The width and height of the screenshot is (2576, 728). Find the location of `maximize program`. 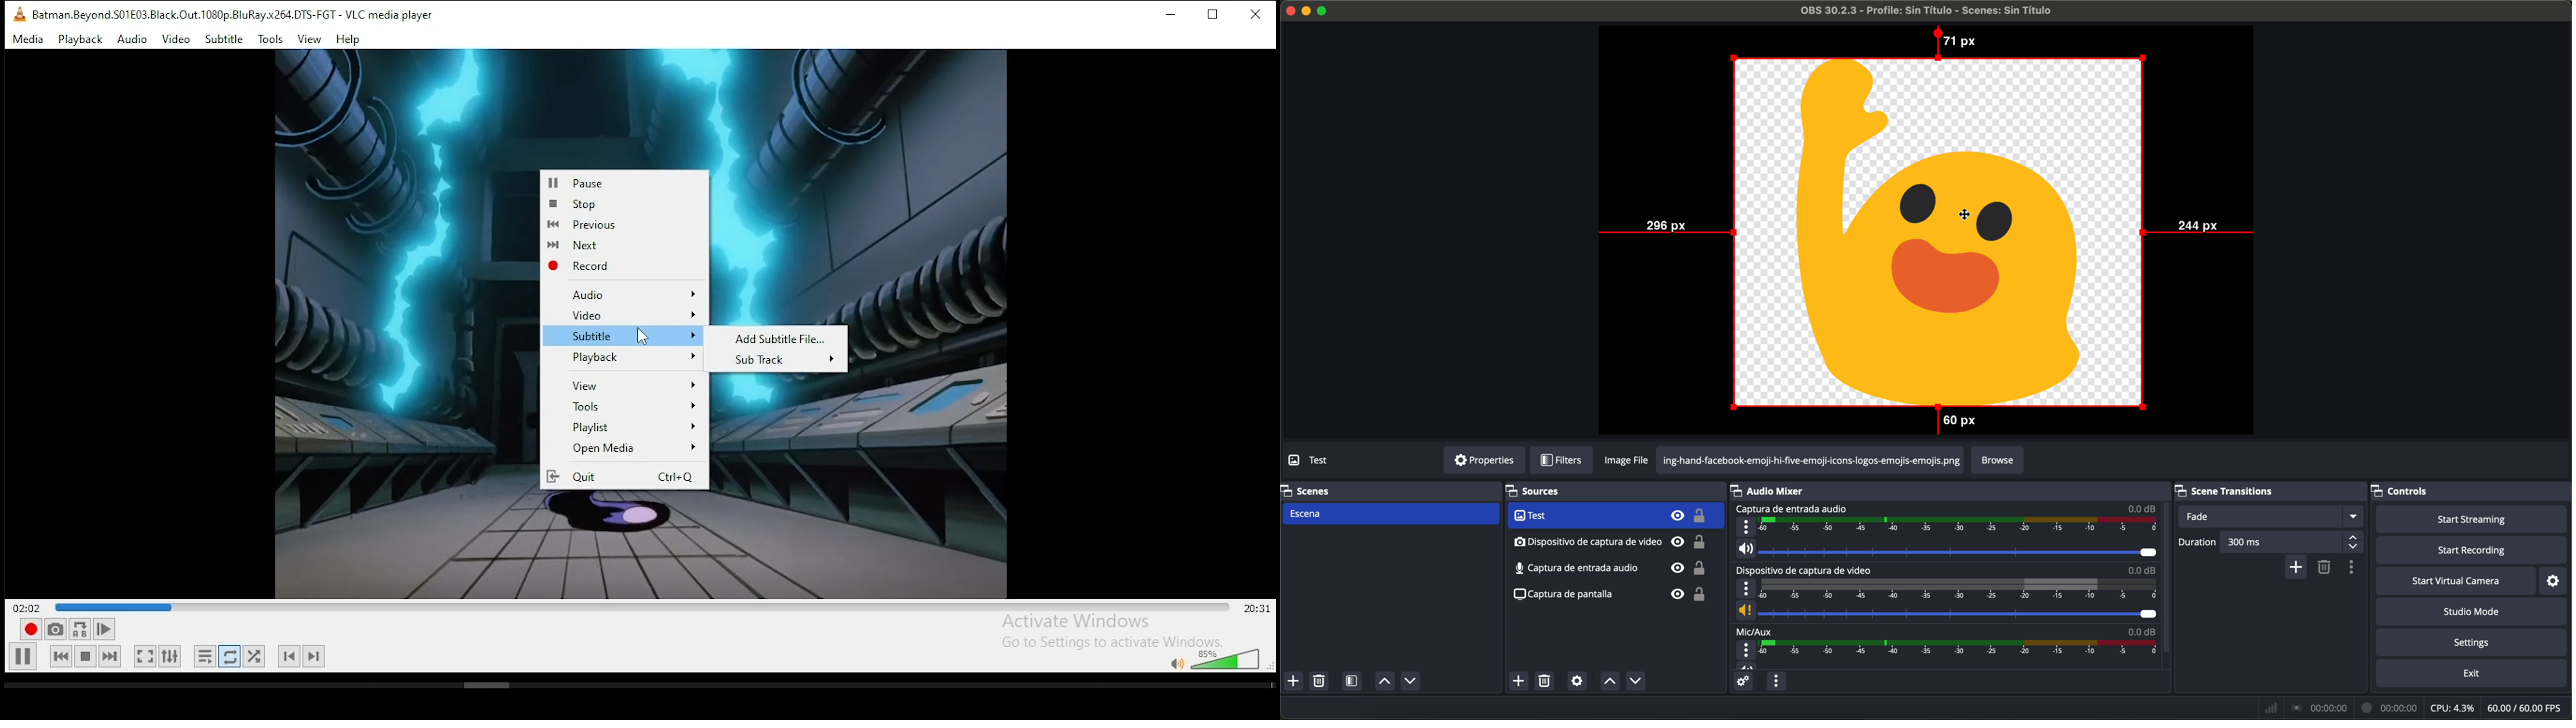

maximize program is located at coordinates (1324, 10).